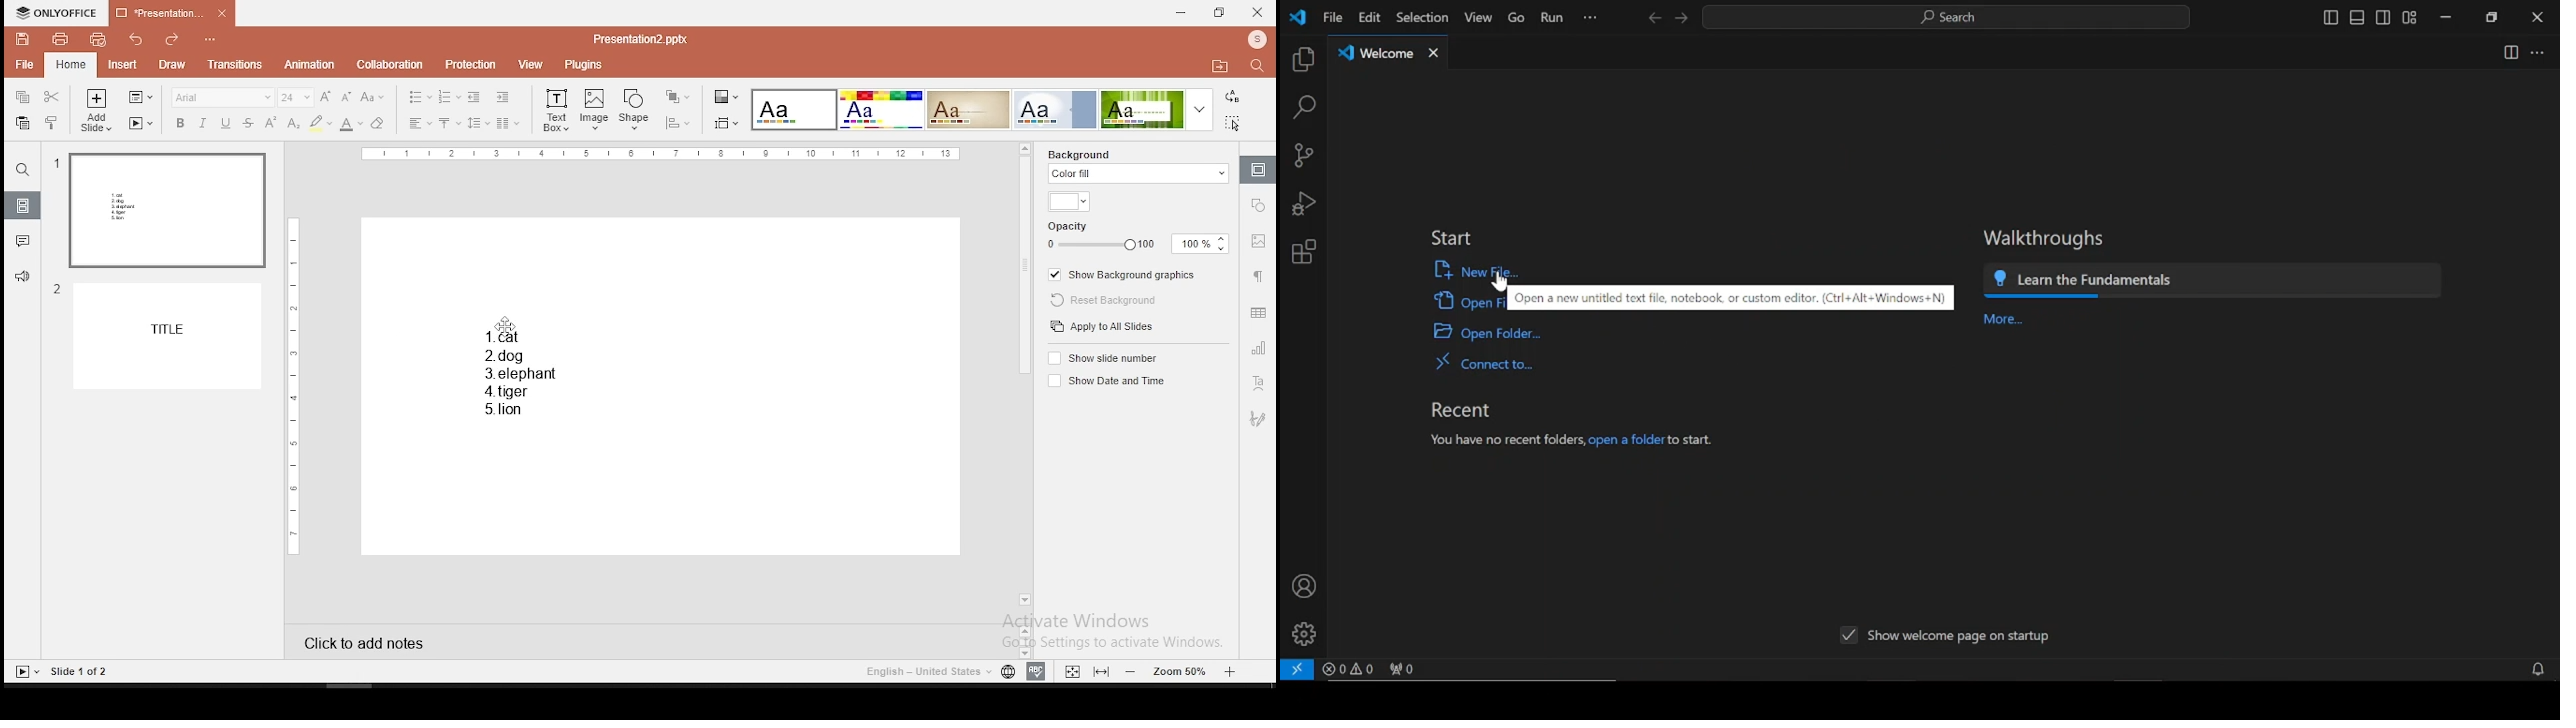 The width and height of the screenshot is (2576, 728). I want to click on toggle secondary sidebar, so click(2382, 18).